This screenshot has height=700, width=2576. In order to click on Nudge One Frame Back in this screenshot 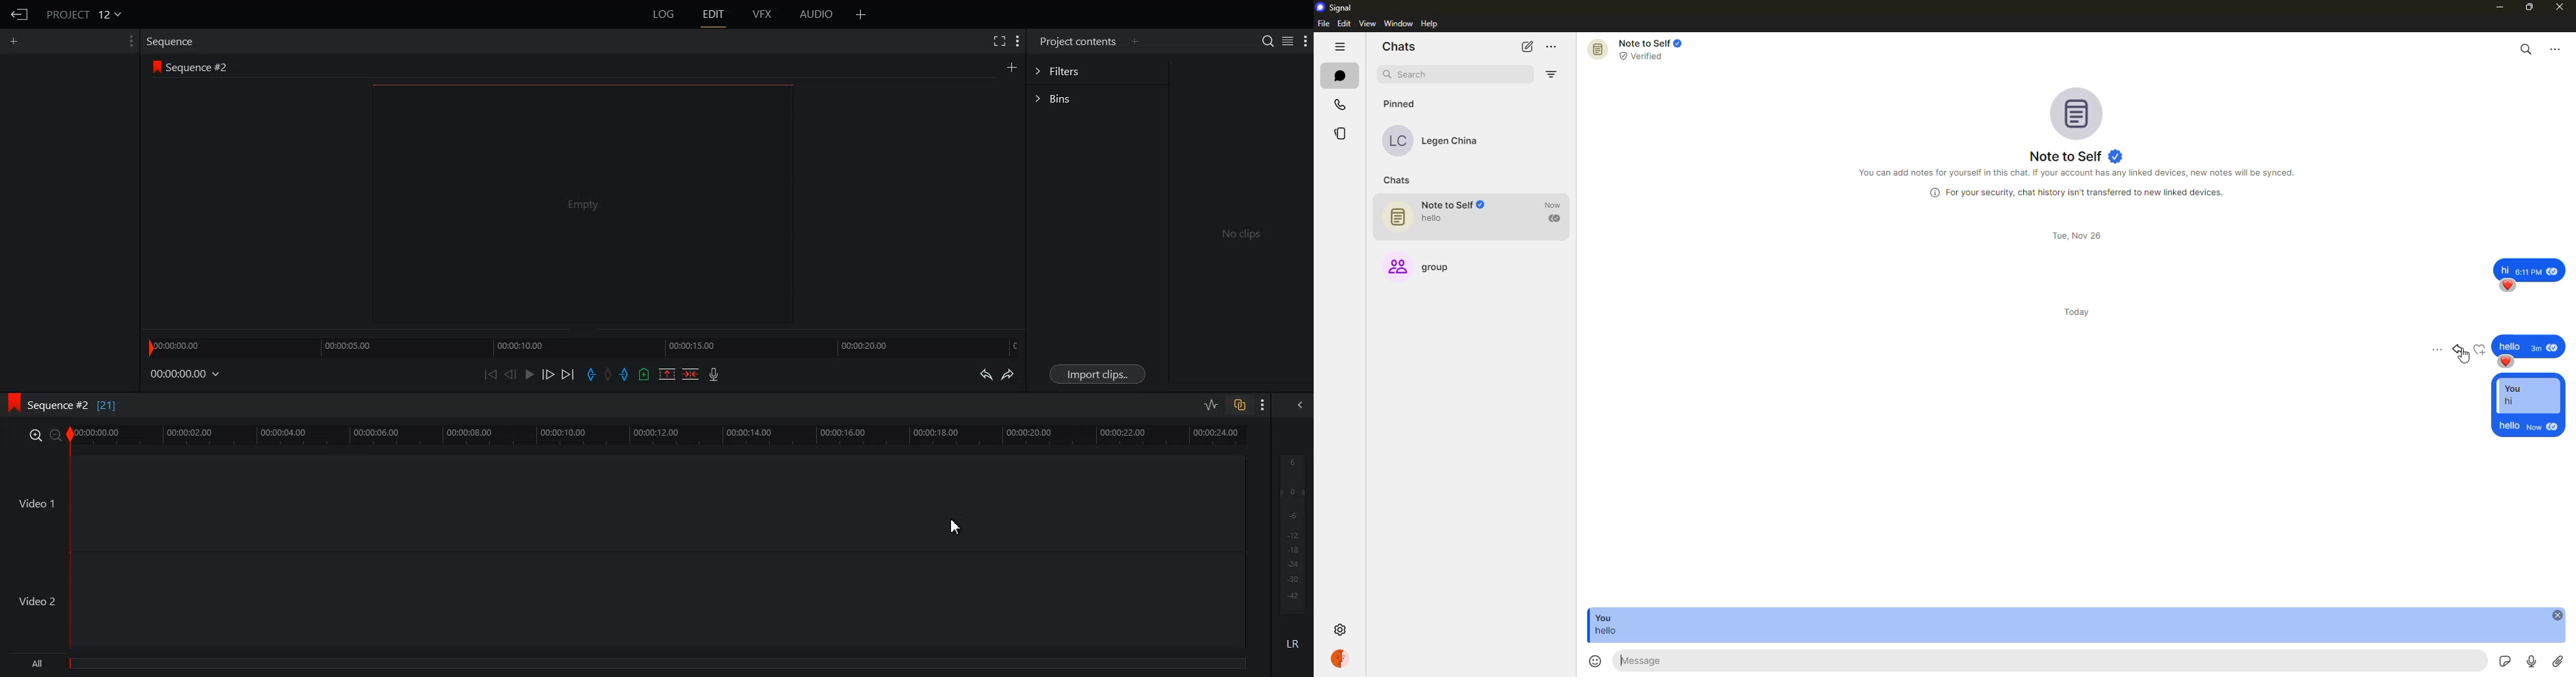, I will do `click(511, 374)`.